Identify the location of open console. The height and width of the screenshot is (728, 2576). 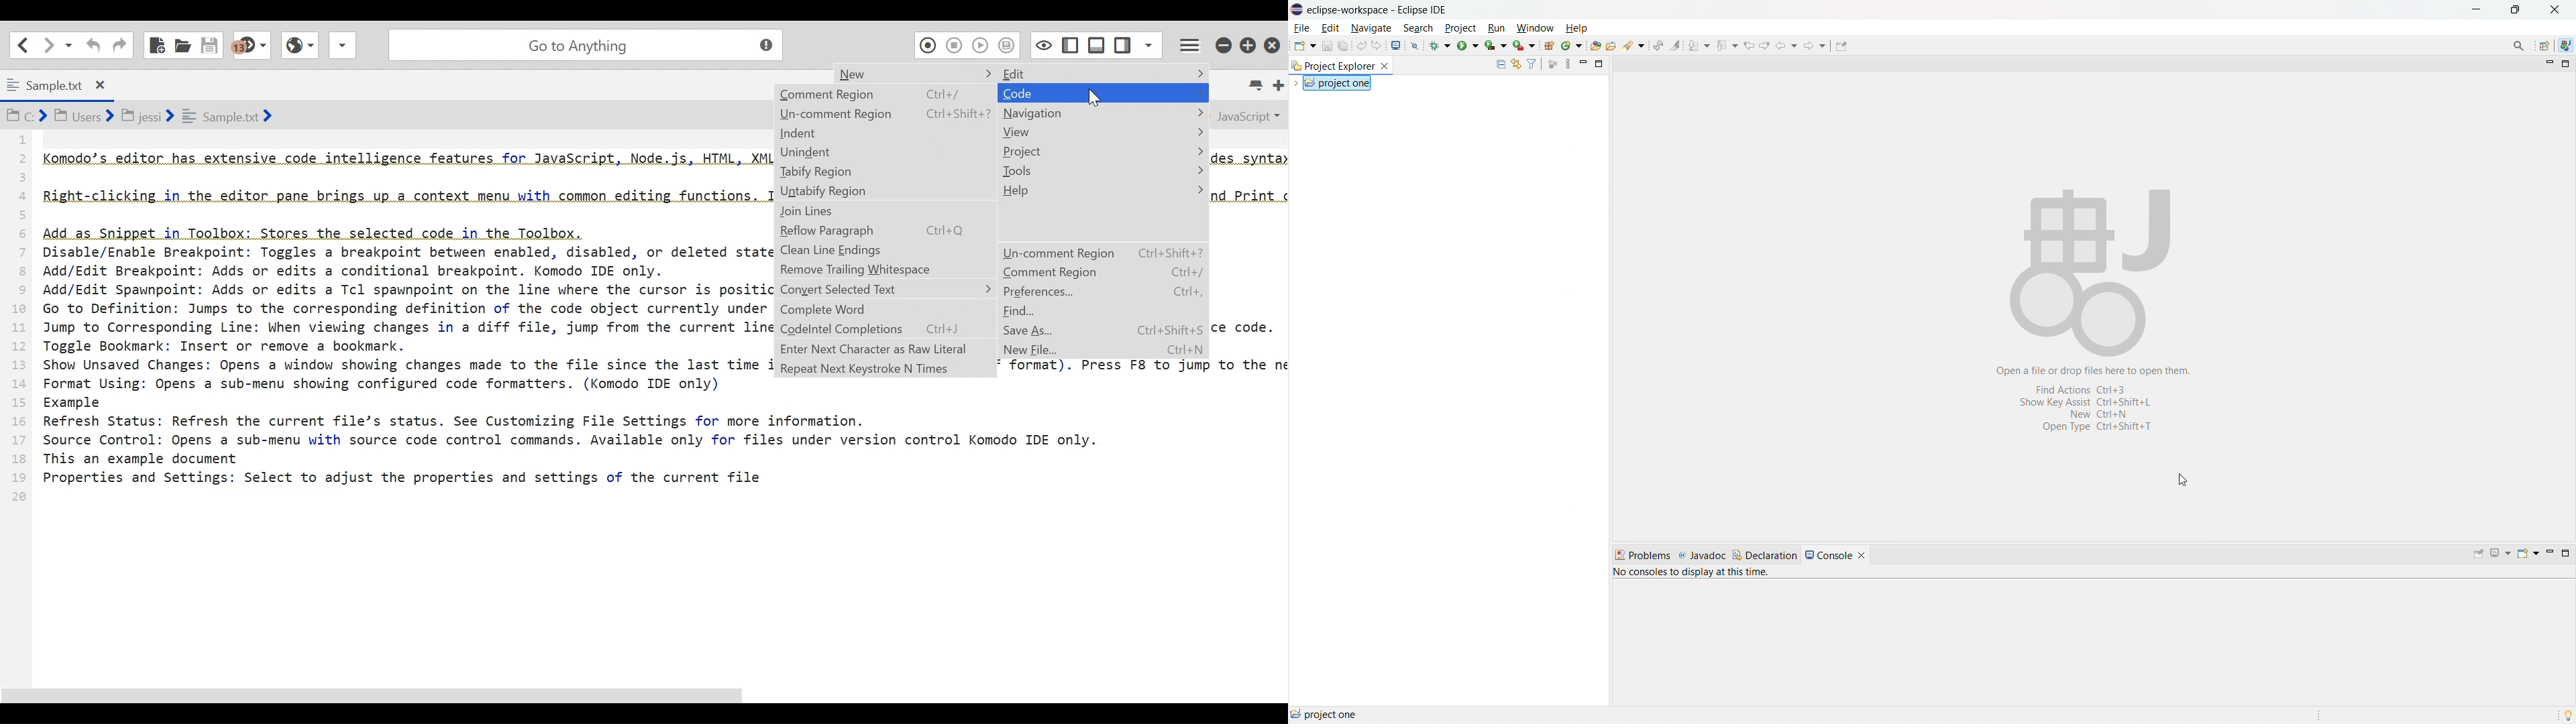
(1397, 46).